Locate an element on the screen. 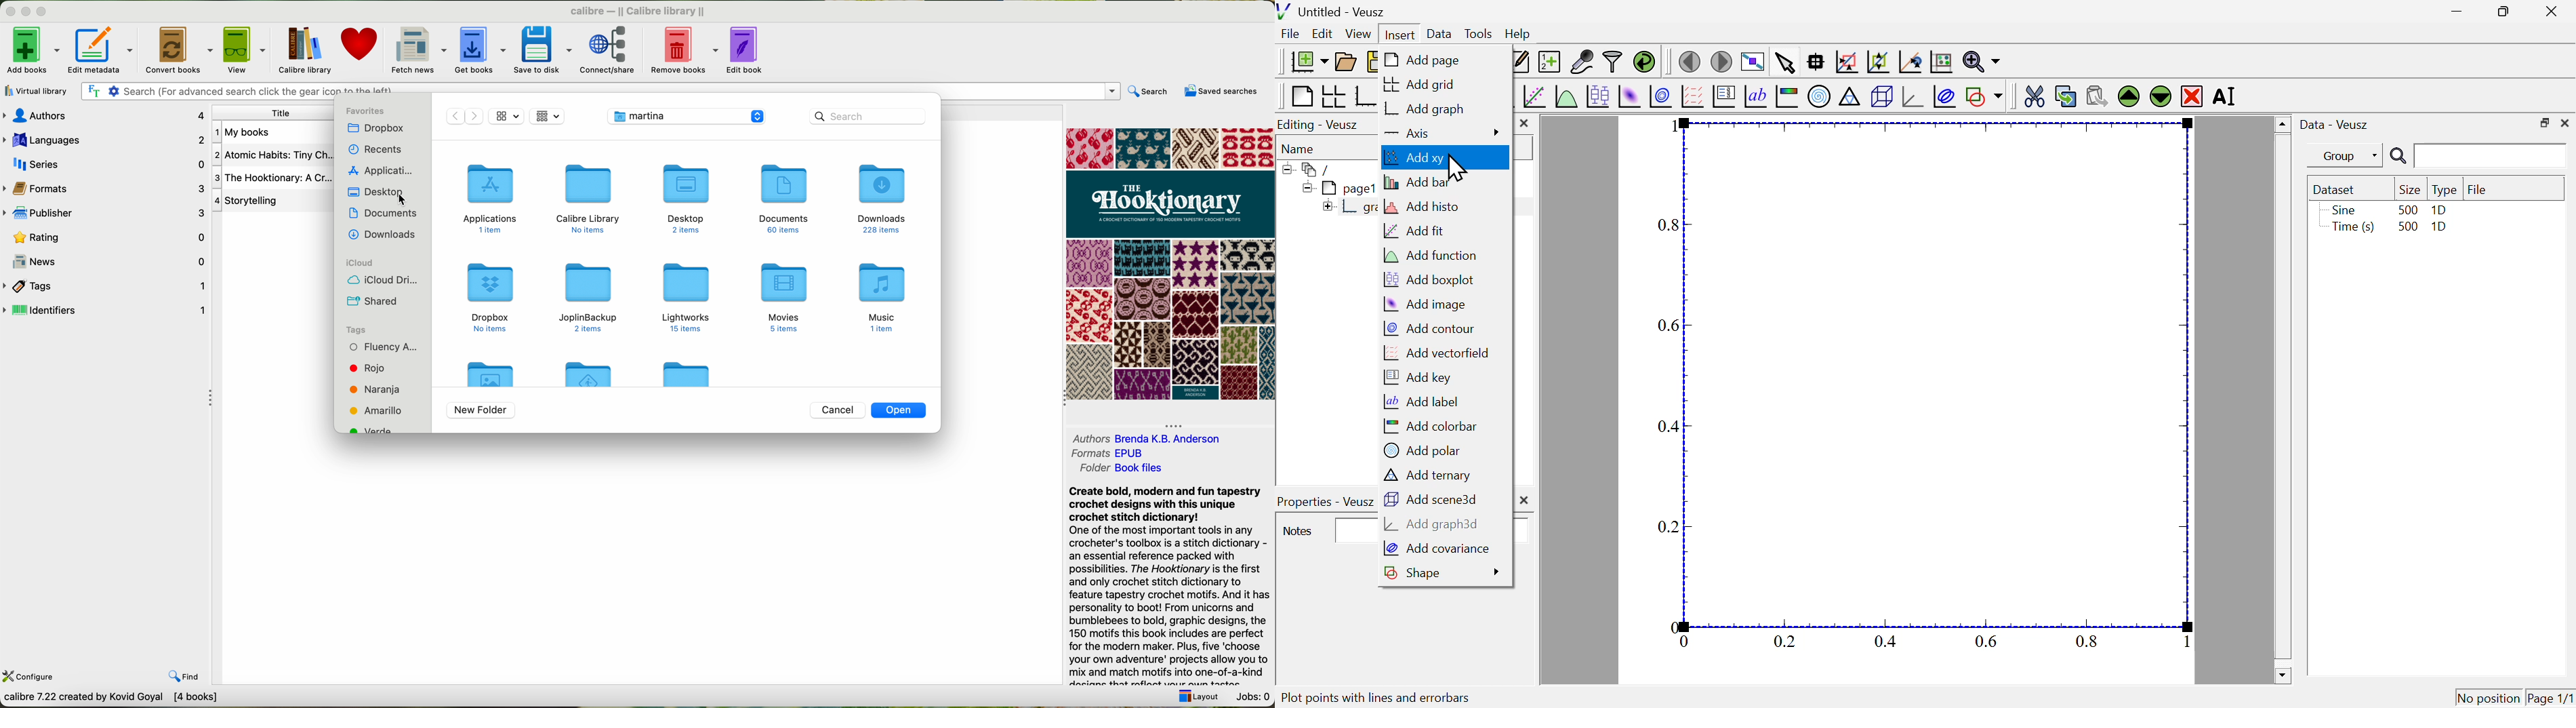 This screenshot has width=2576, height=728. add boxplot is located at coordinates (1429, 279).